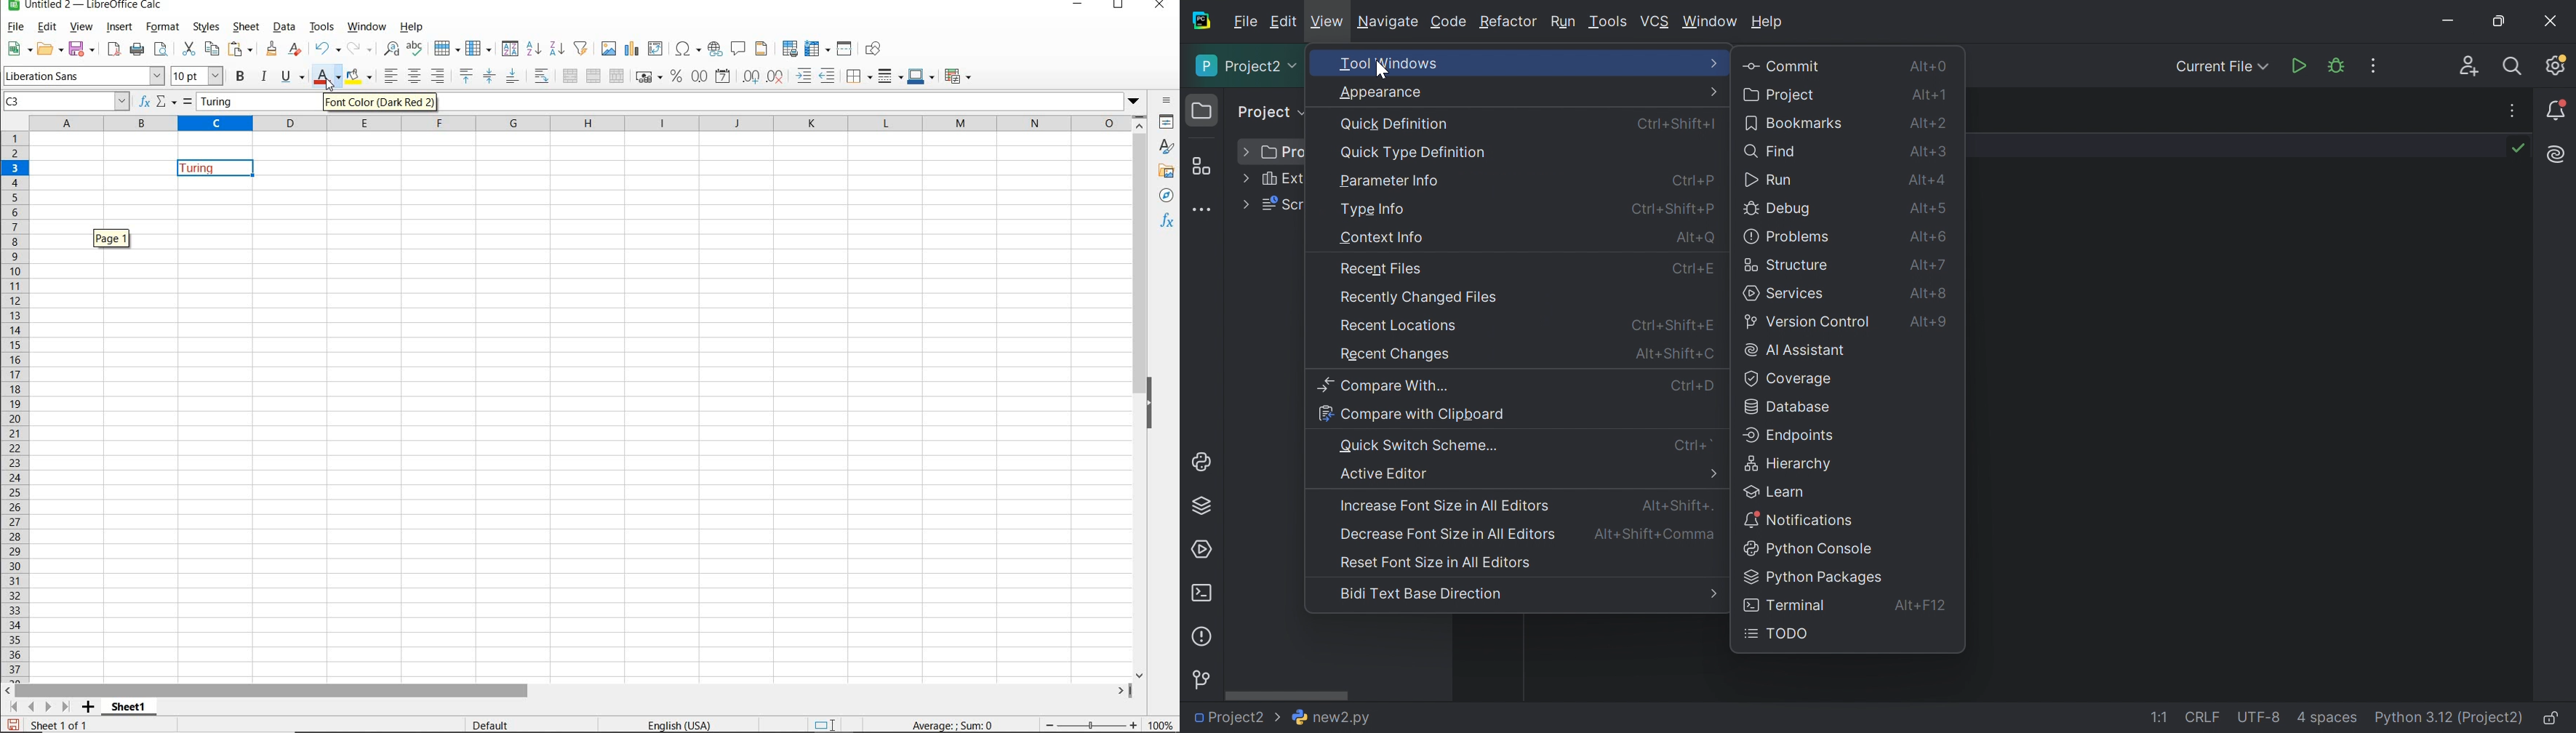 The image size is (2576, 756). What do you see at coordinates (327, 79) in the screenshot?
I see `FONT COLOR` at bounding box center [327, 79].